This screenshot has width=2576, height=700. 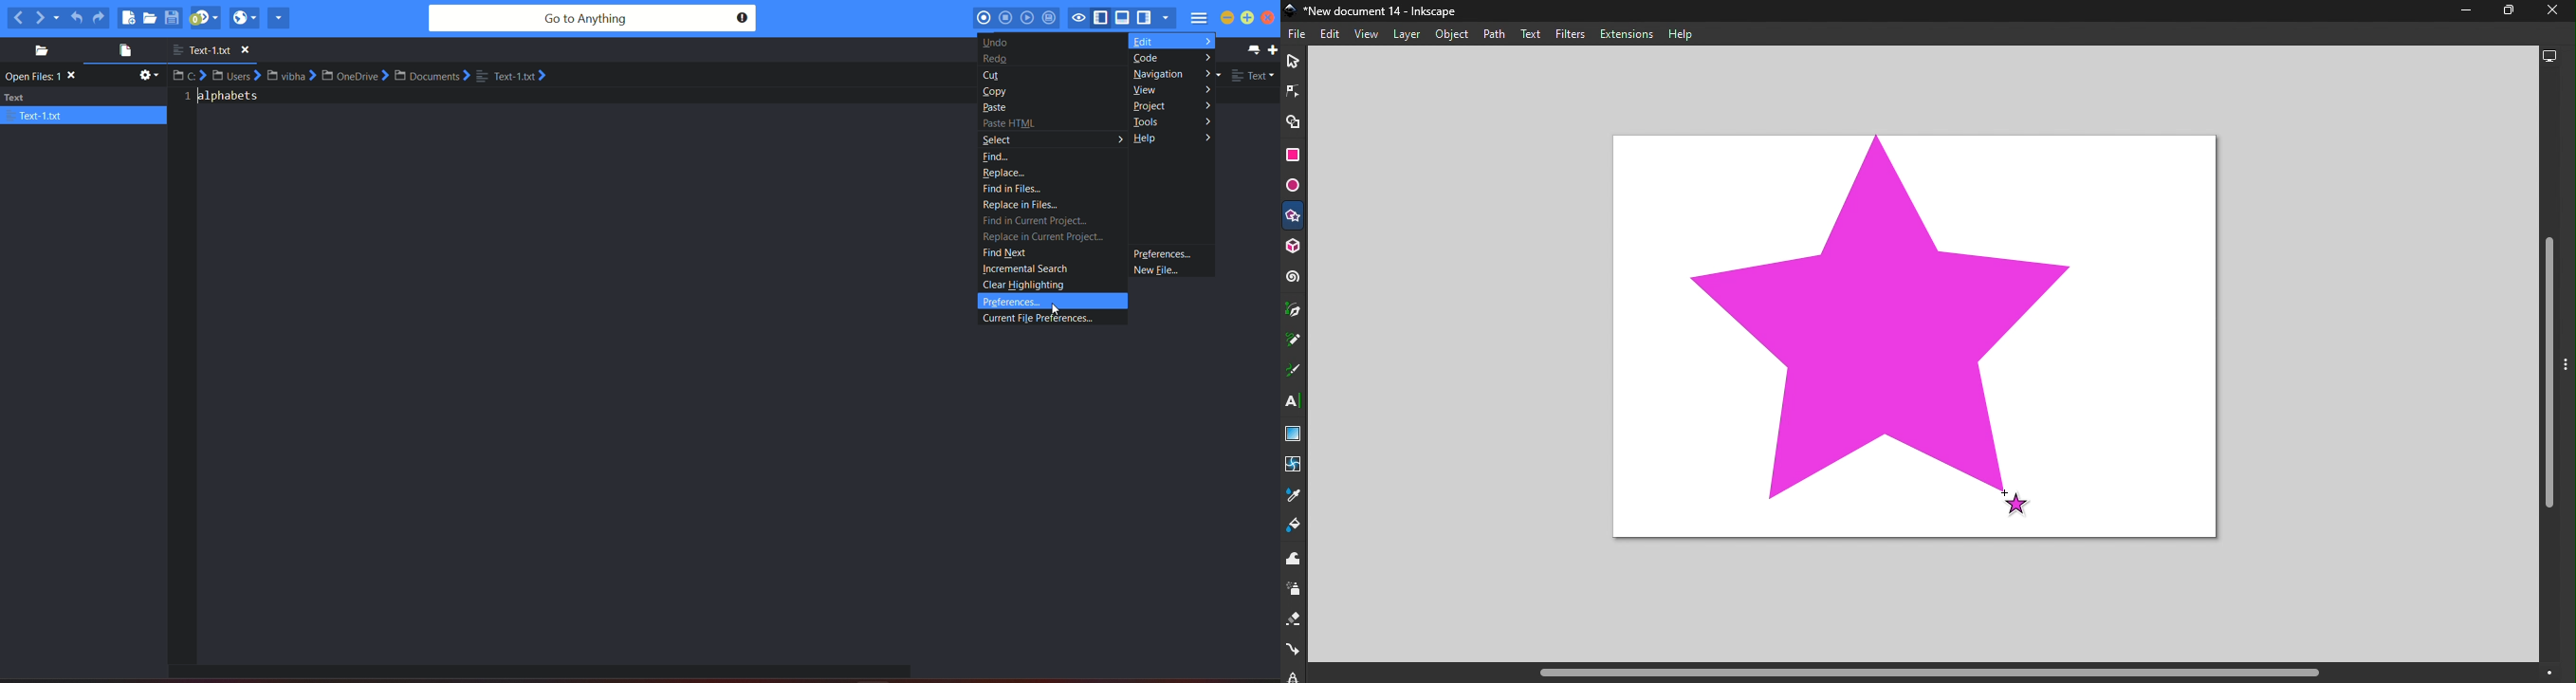 I want to click on find in files, so click(x=1017, y=188).